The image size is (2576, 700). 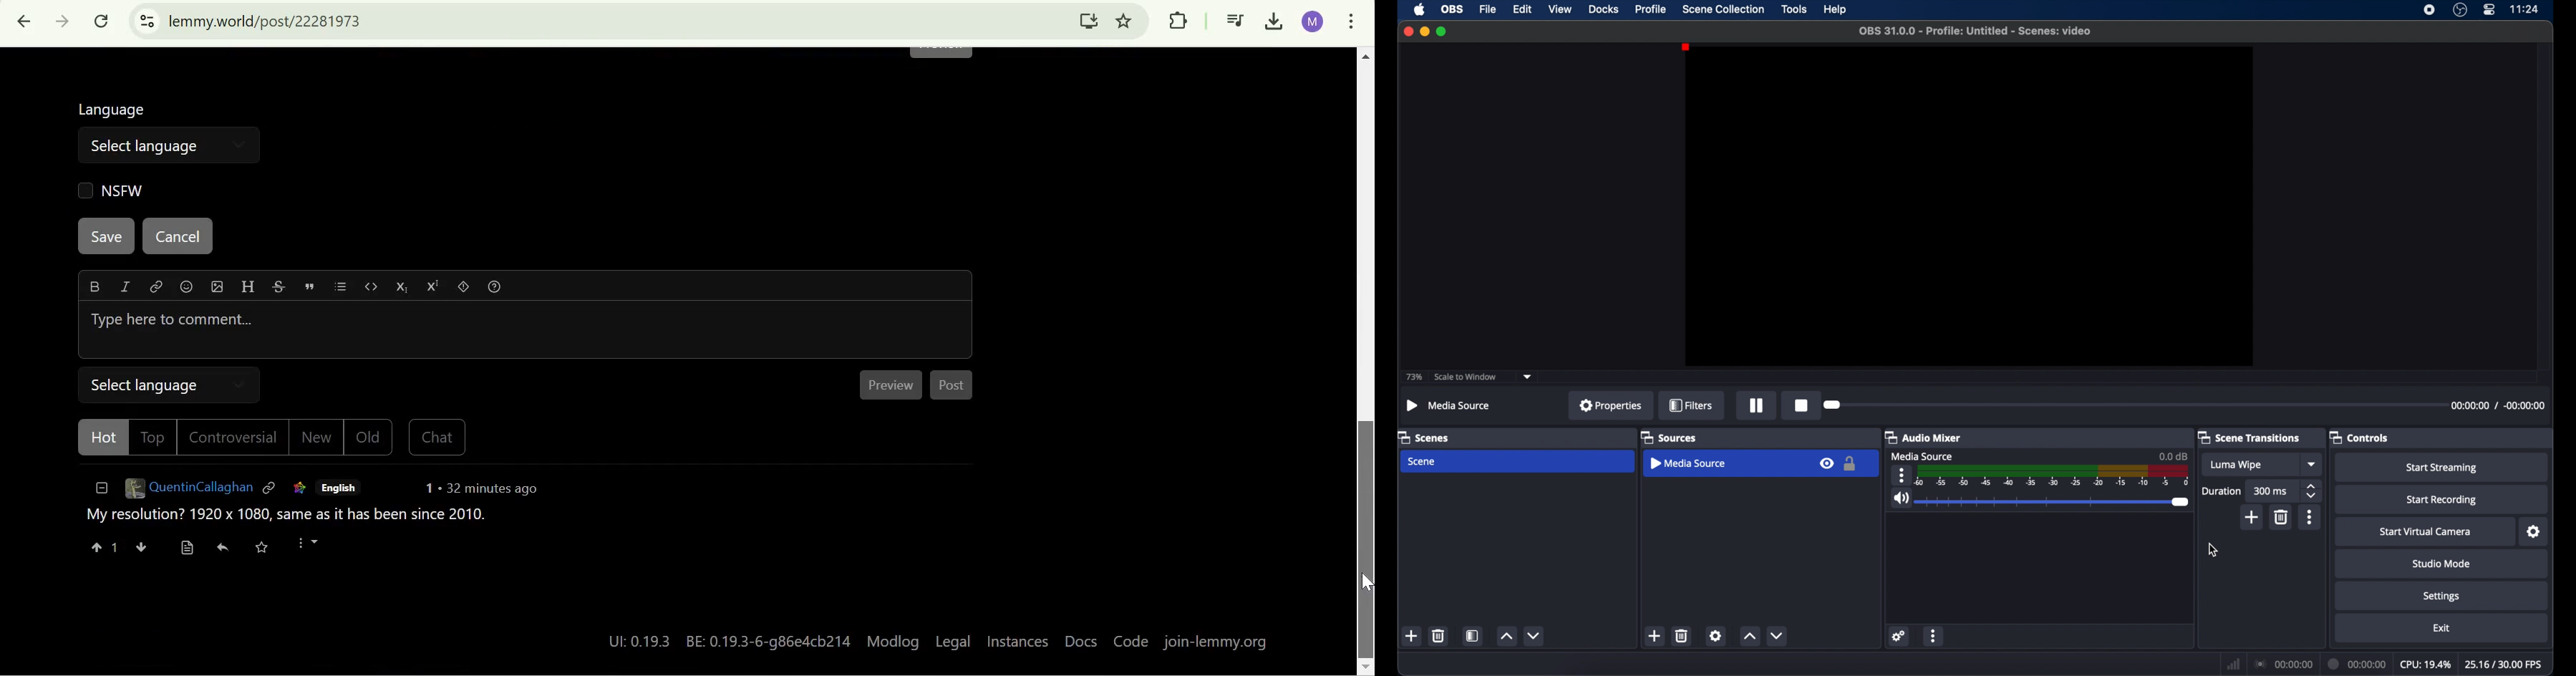 What do you see at coordinates (98, 439) in the screenshot?
I see `Hot` at bounding box center [98, 439].